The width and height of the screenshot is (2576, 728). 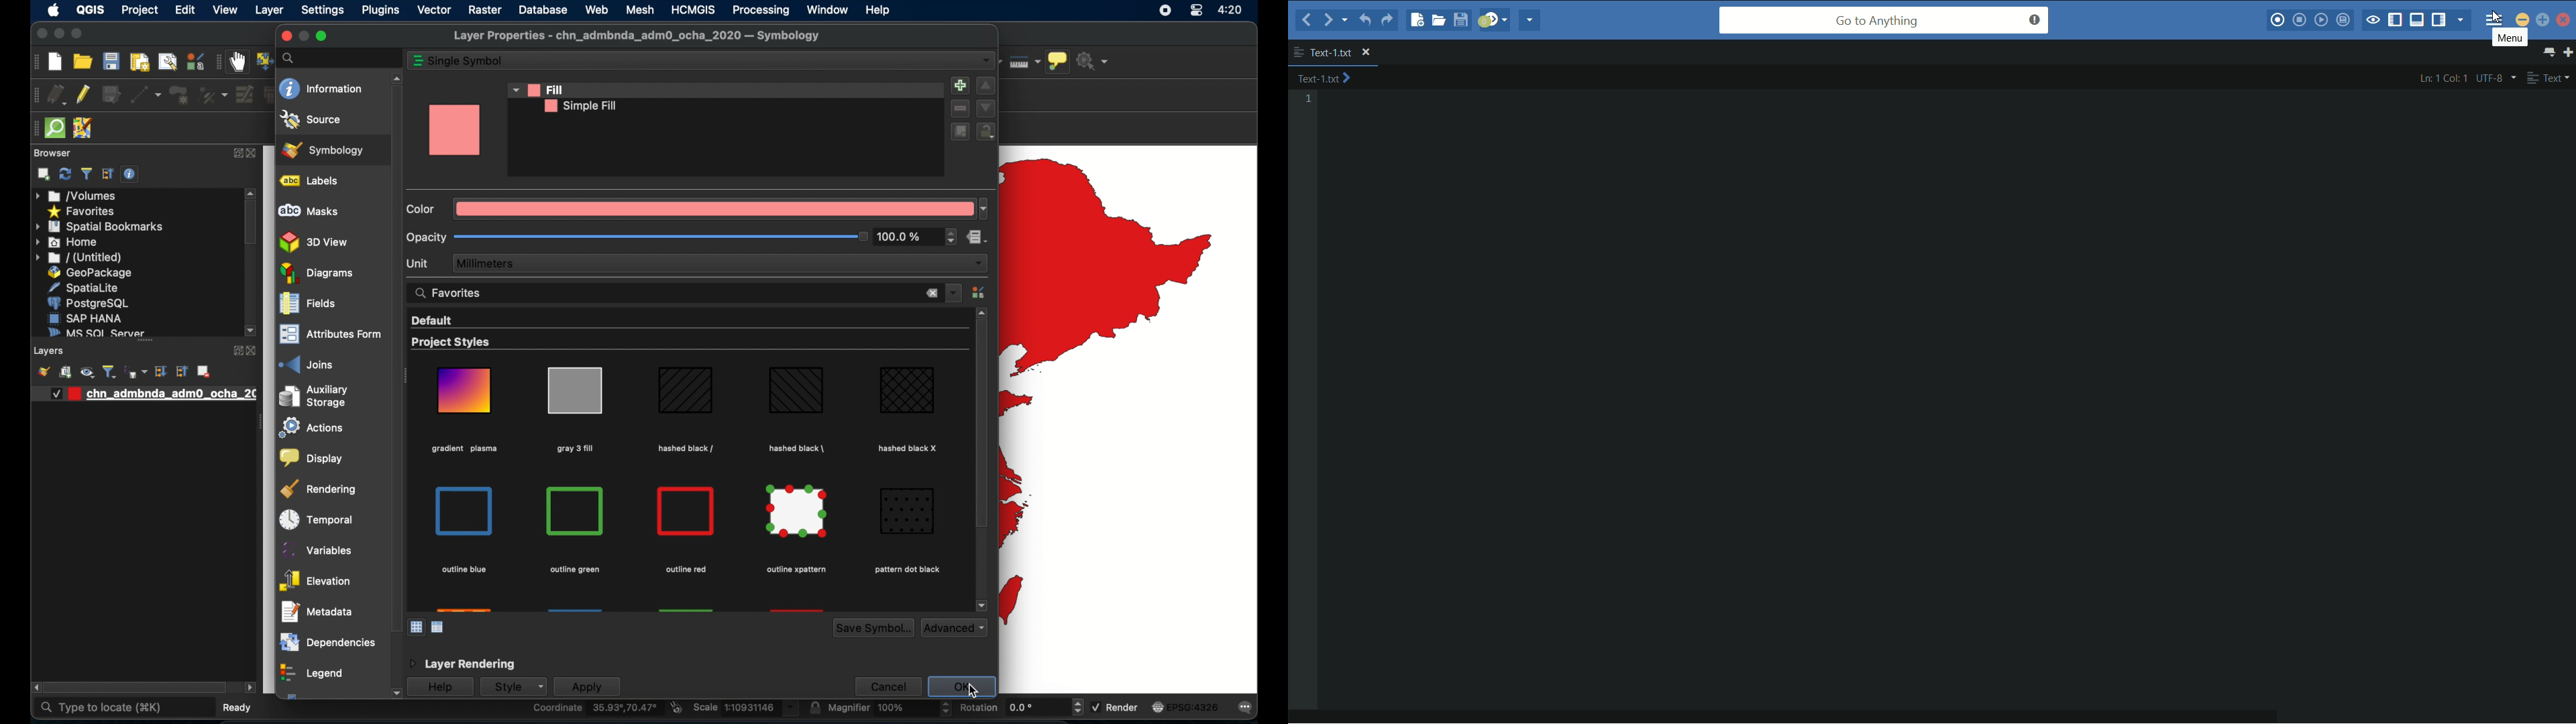 I want to click on favorites dropdown, so click(x=954, y=292).